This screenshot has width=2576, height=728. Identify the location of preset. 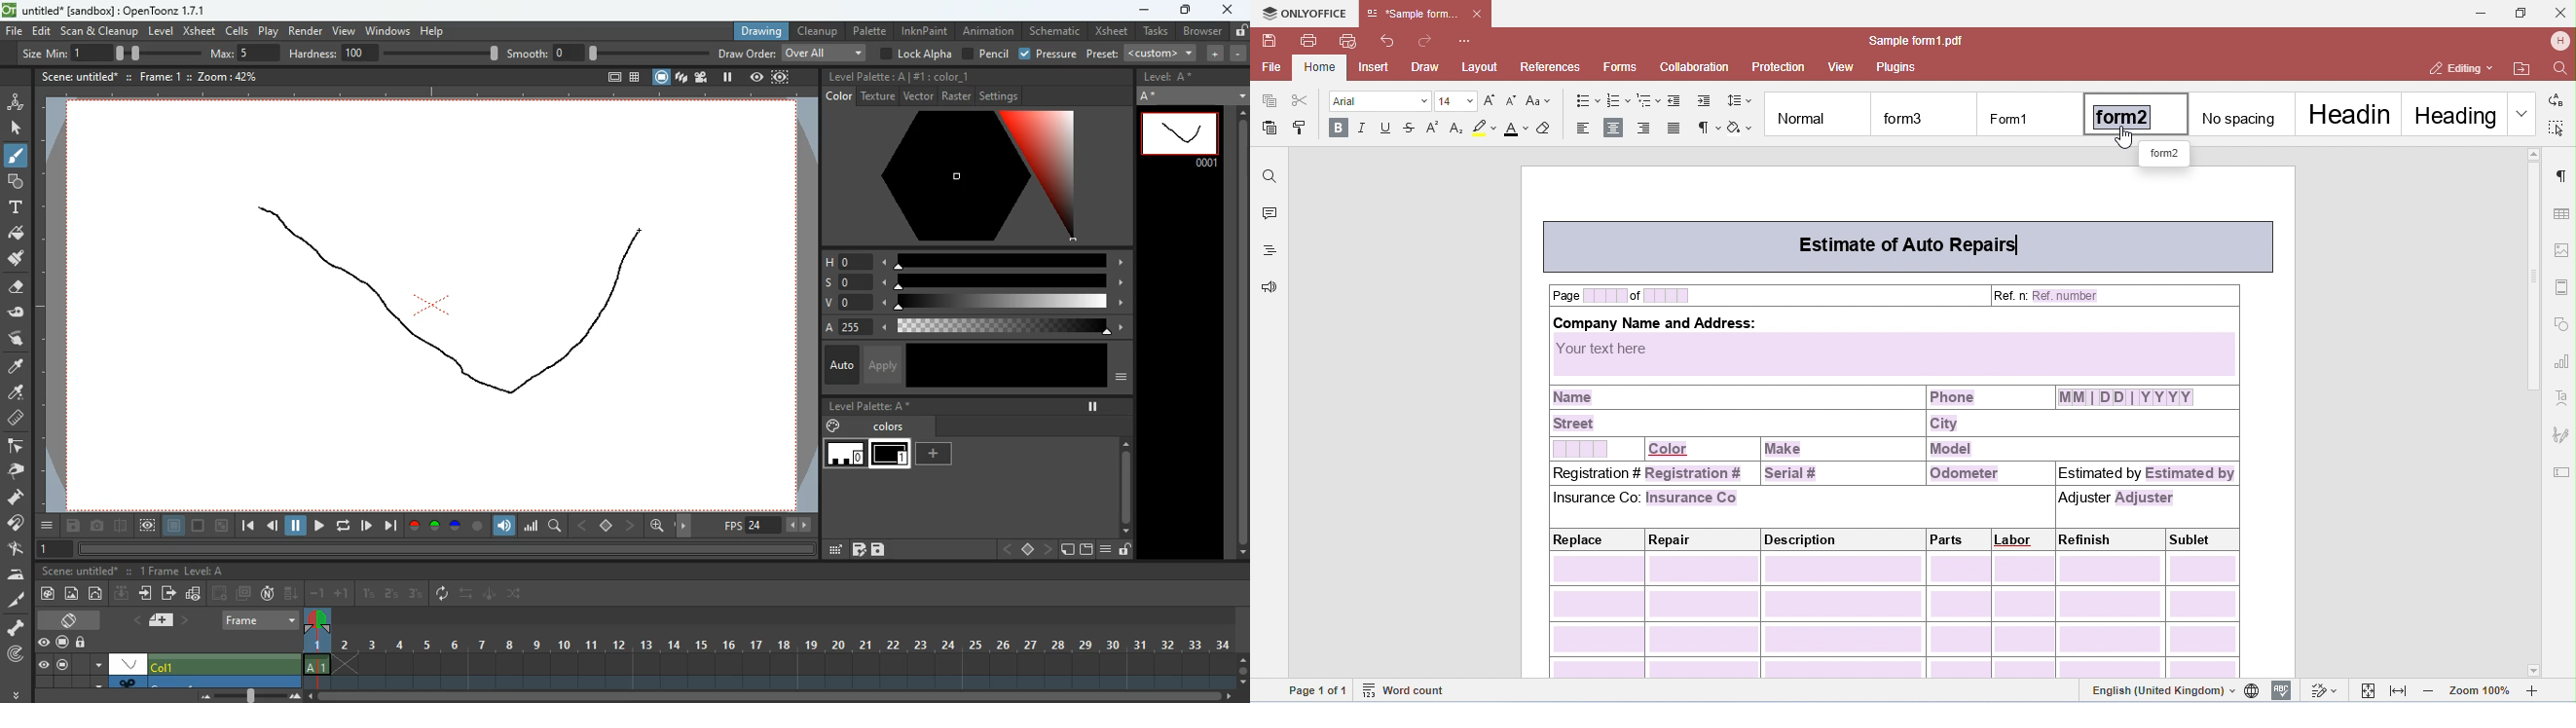
(1143, 53).